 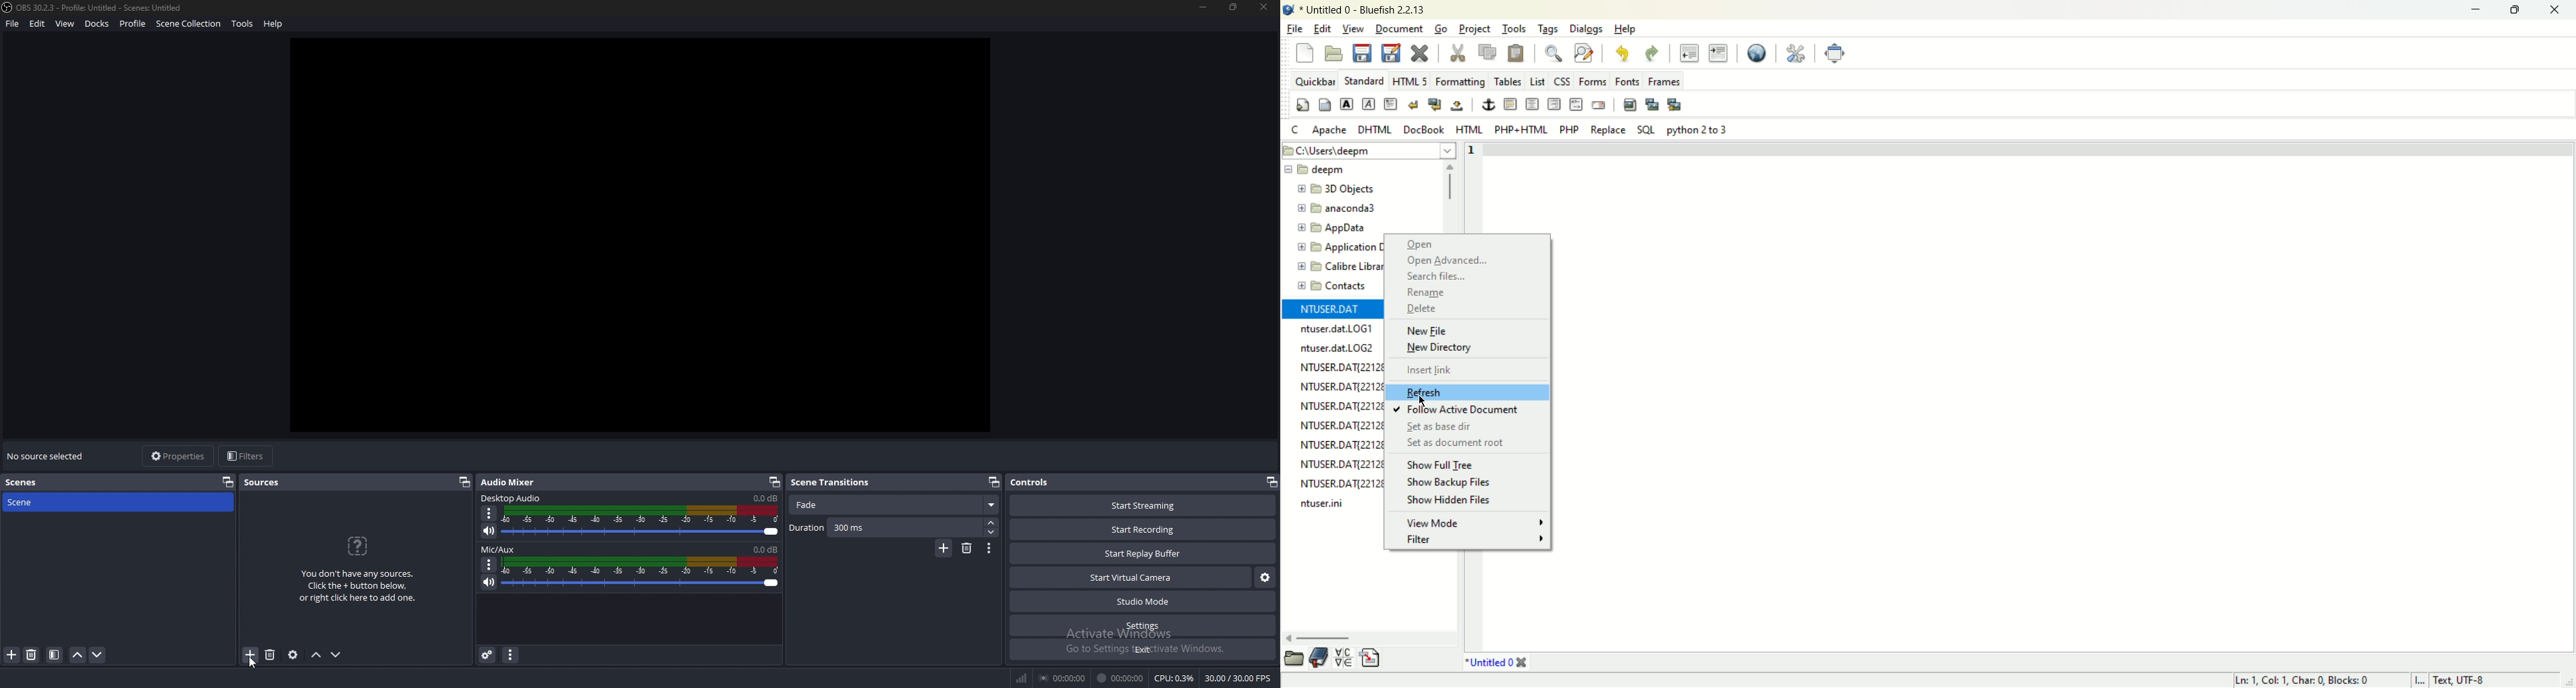 What do you see at coordinates (772, 483) in the screenshot?
I see `pop out` at bounding box center [772, 483].